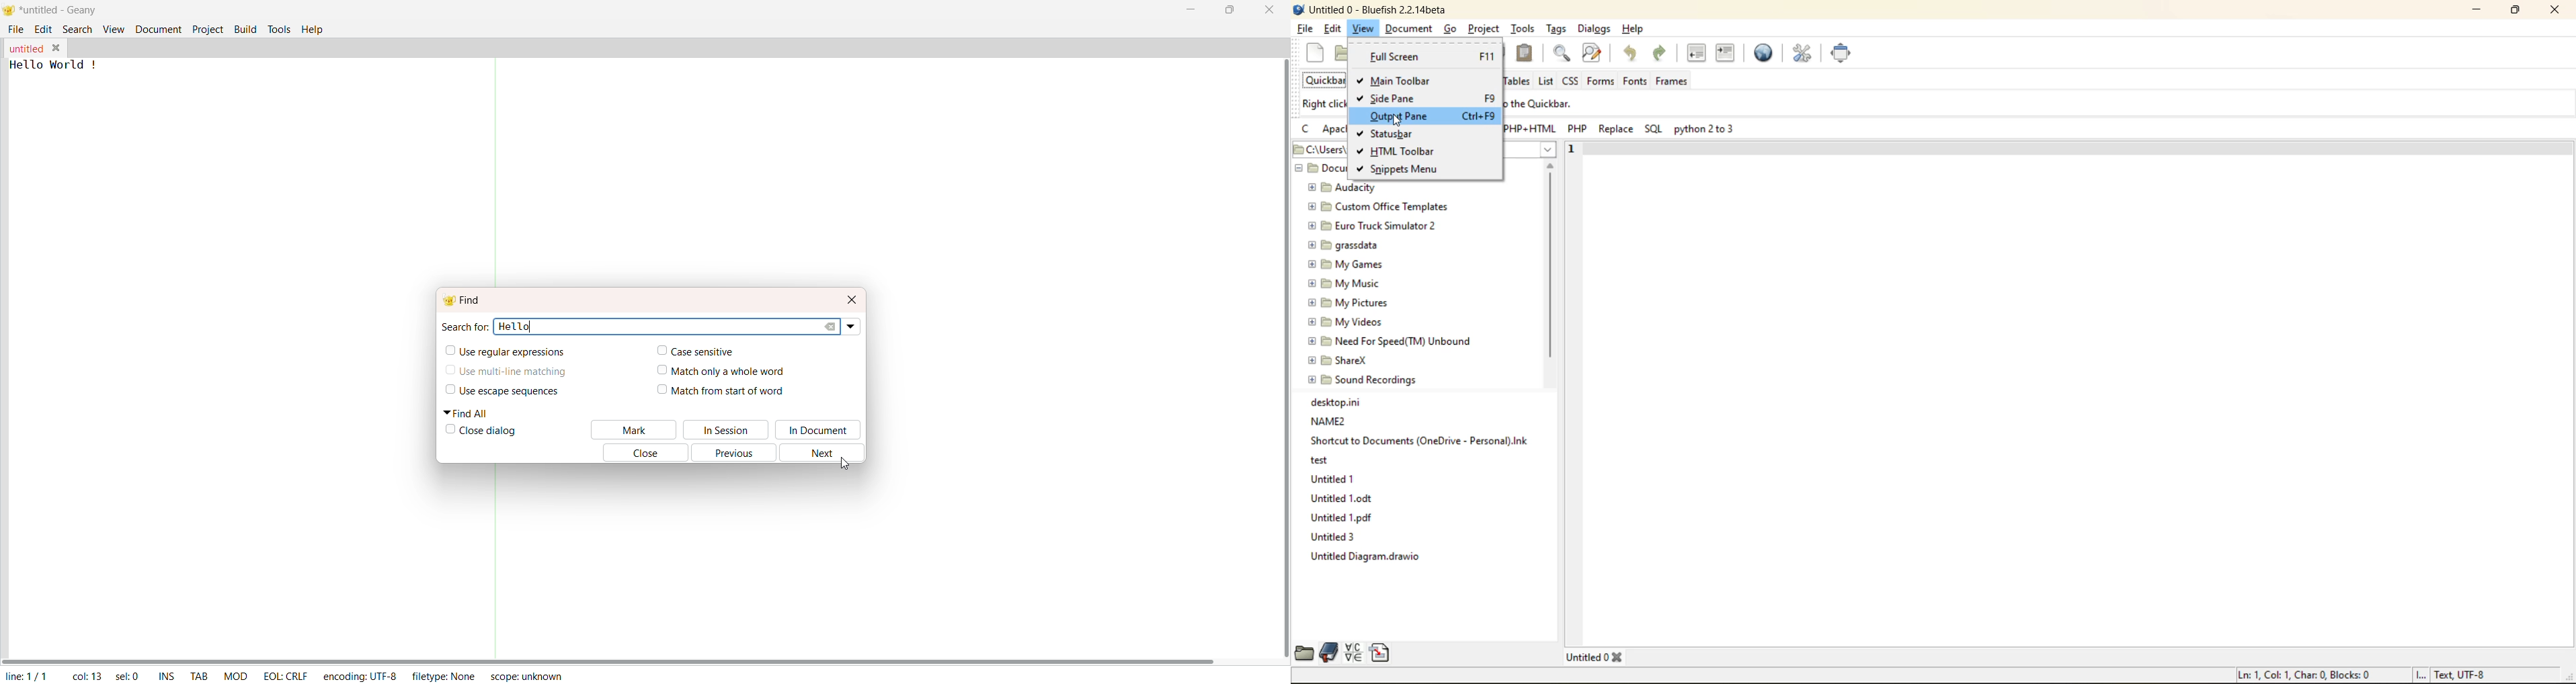 Image resolution: width=2576 pixels, height=700 pixels. Describe the element at coordinates (1319, 150) in the screenshot. I see `file location` at that location.